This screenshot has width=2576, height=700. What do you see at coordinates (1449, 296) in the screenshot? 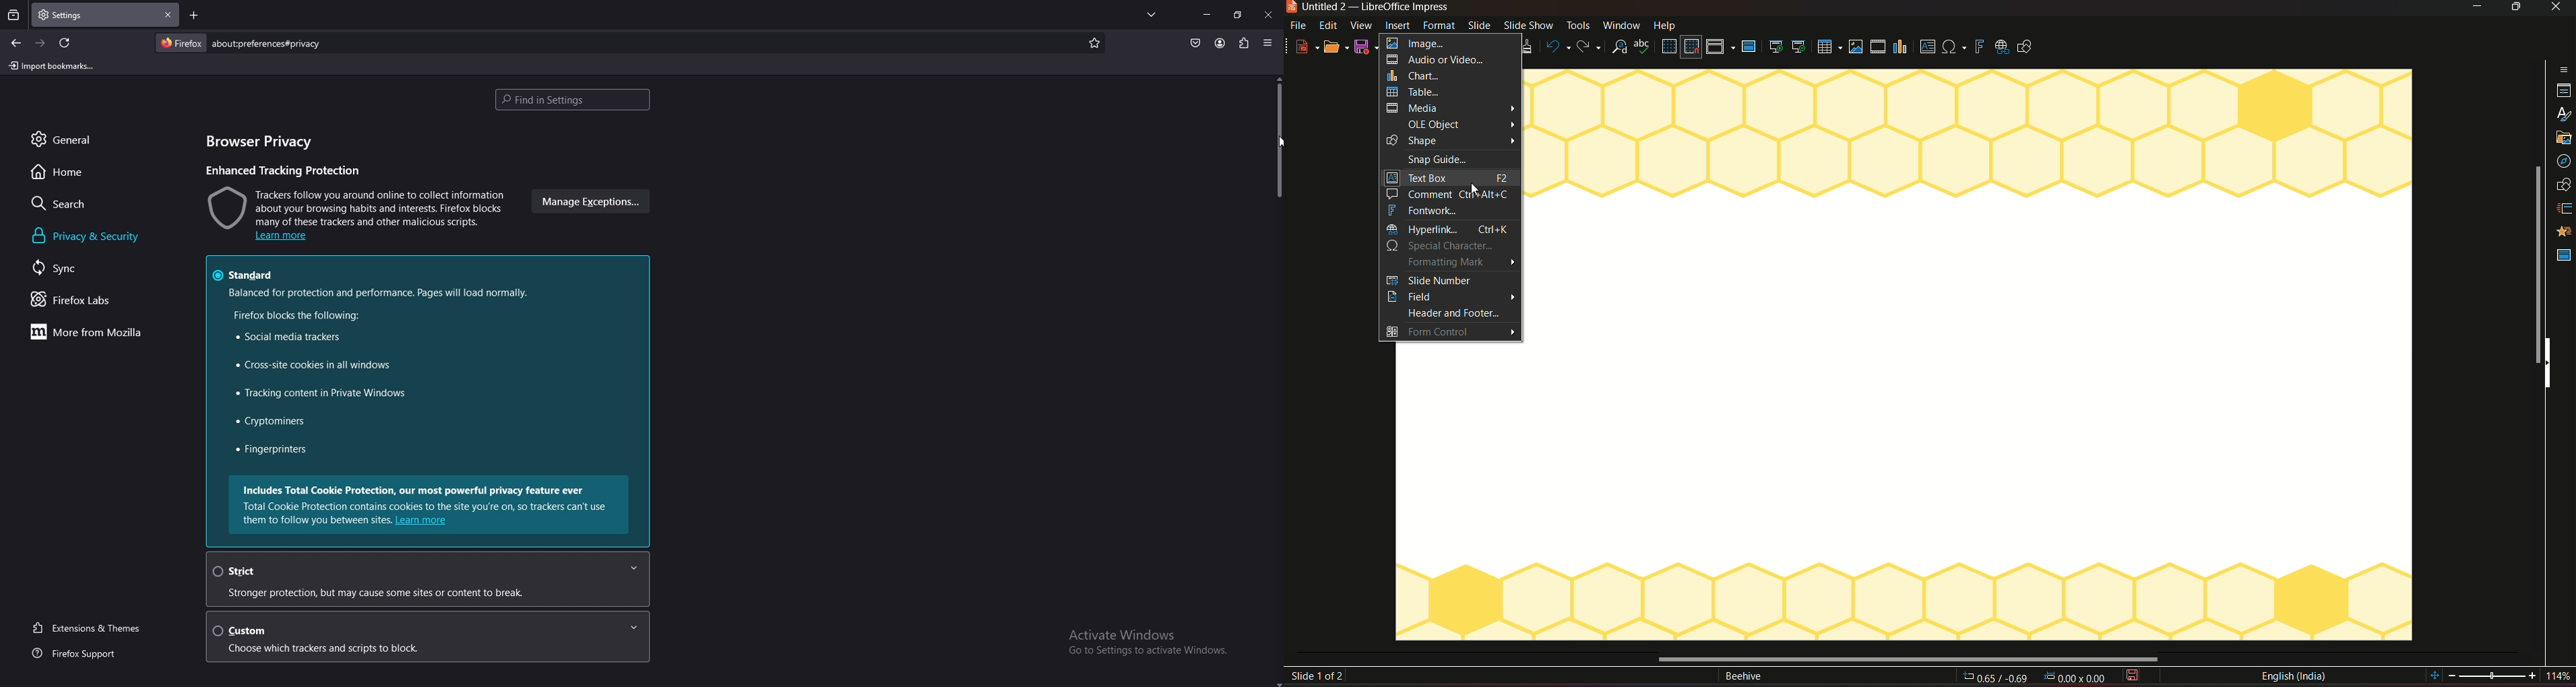
I see `field` at bounding box center [1449, 296].